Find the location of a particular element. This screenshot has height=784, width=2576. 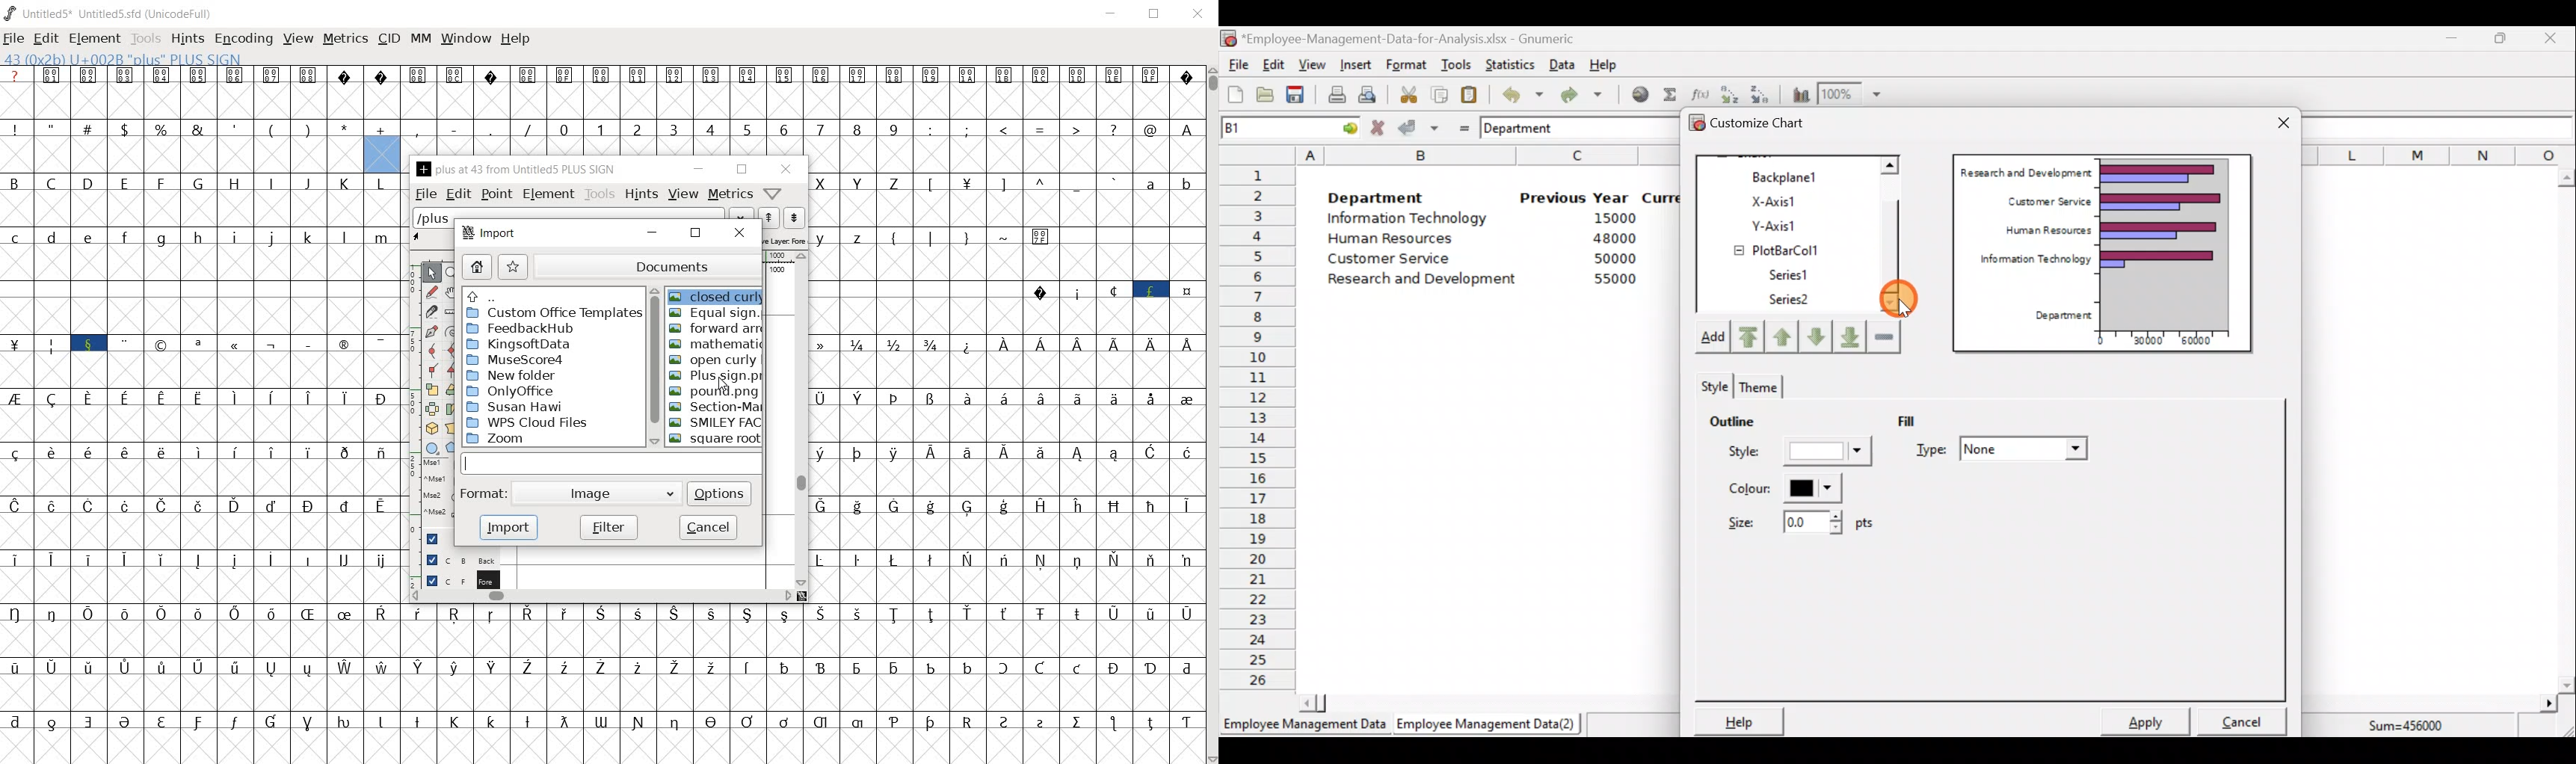

Research and Development is located at coordinates (2026, 170).